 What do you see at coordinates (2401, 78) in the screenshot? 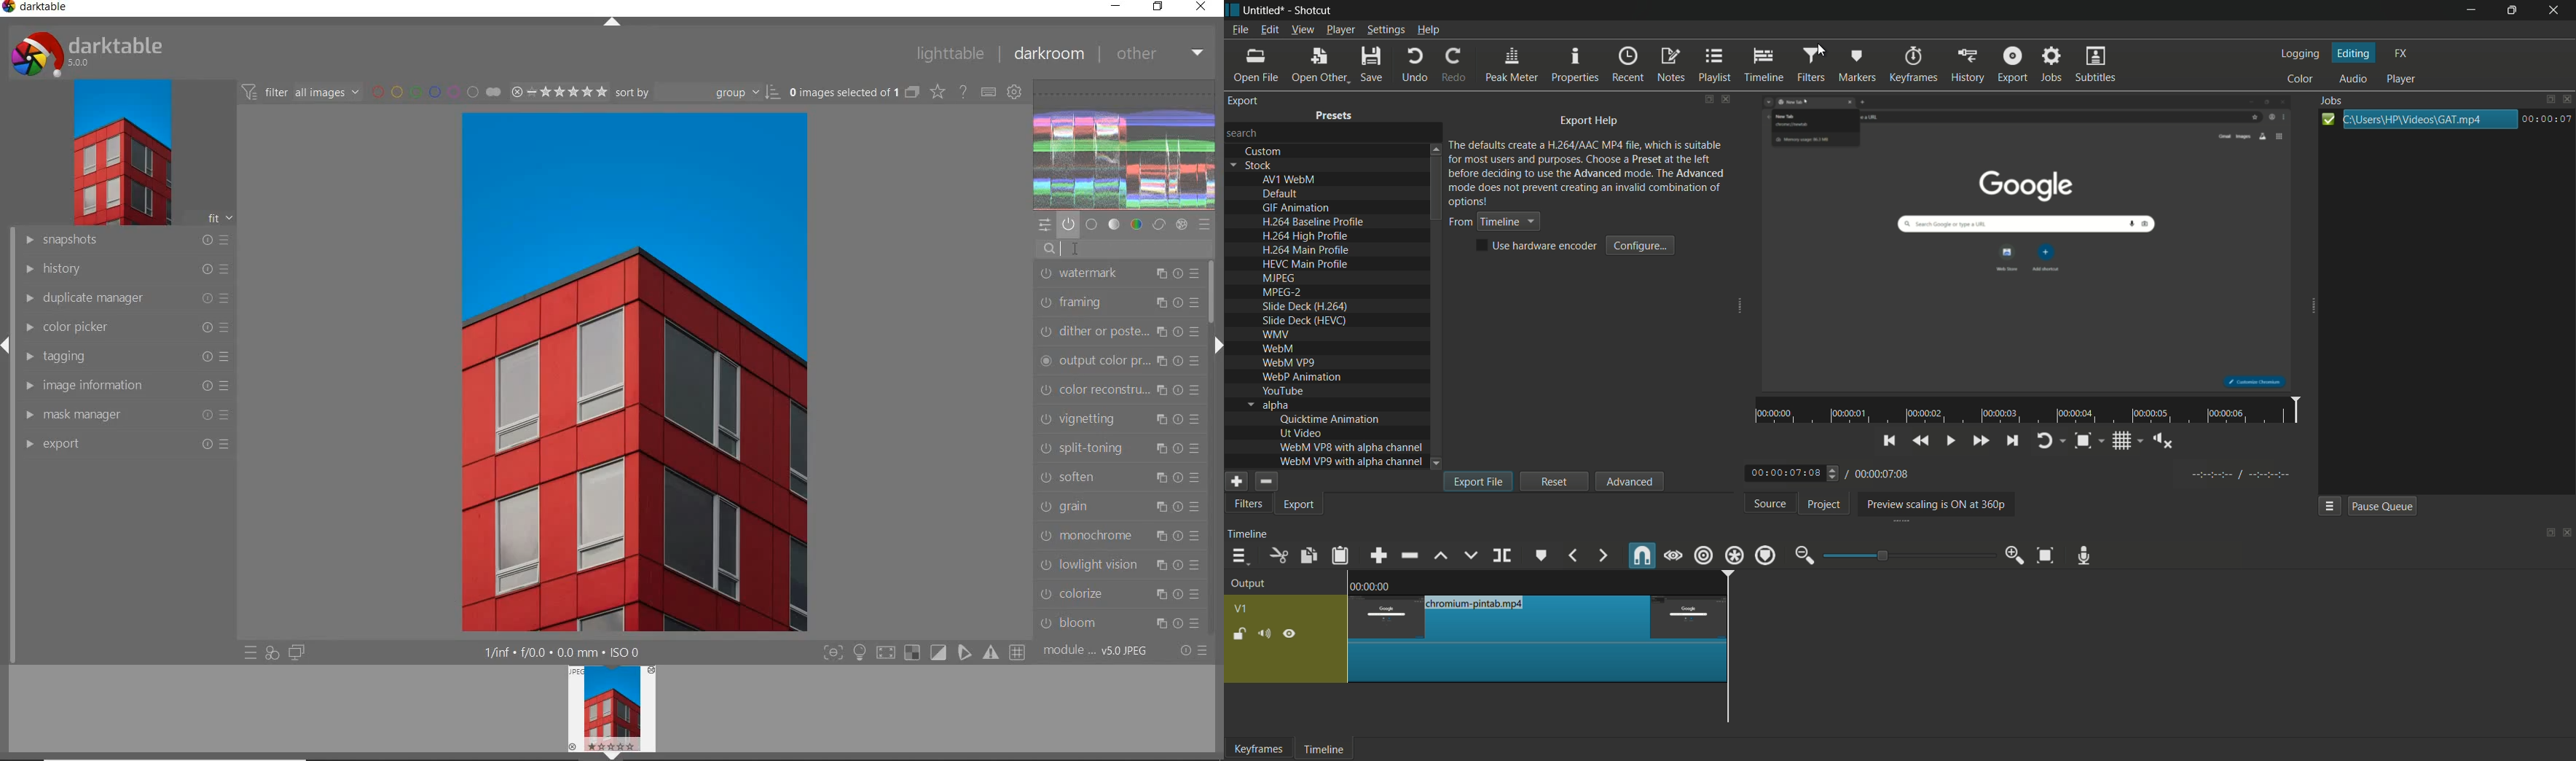
I see `player` at bounding box center [2401, 78].